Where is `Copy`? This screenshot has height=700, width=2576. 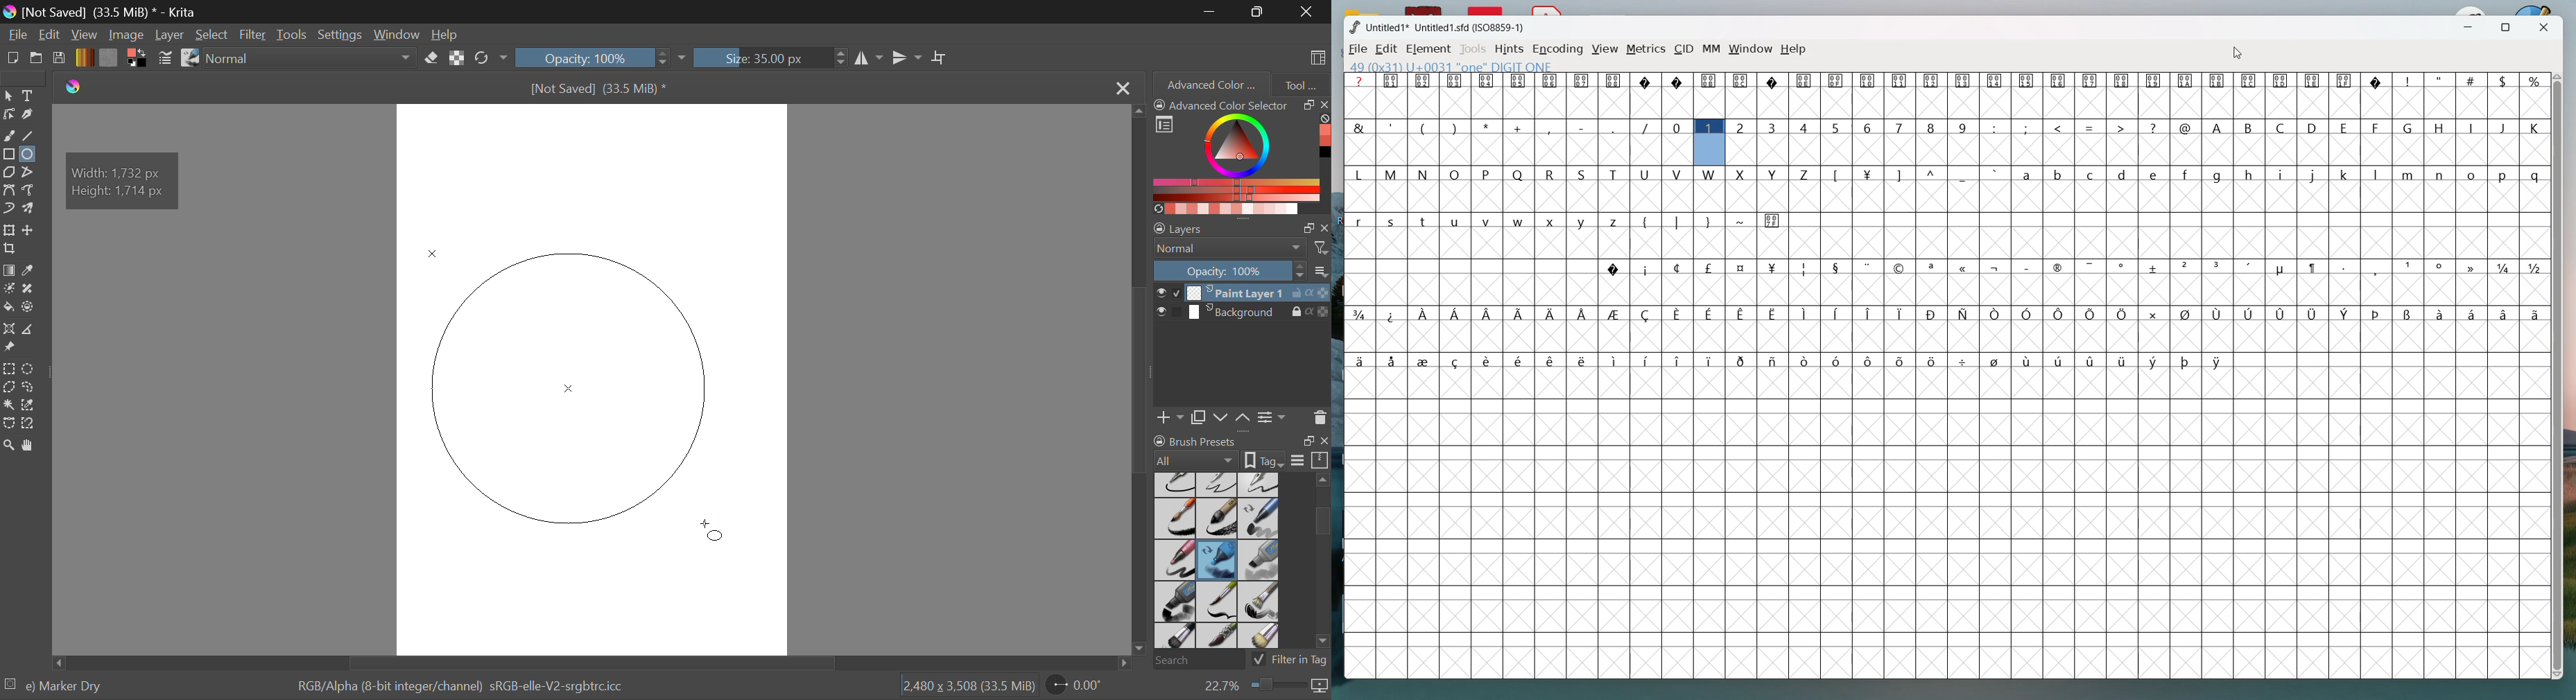 Copy is located at coordinates (1201, 415).